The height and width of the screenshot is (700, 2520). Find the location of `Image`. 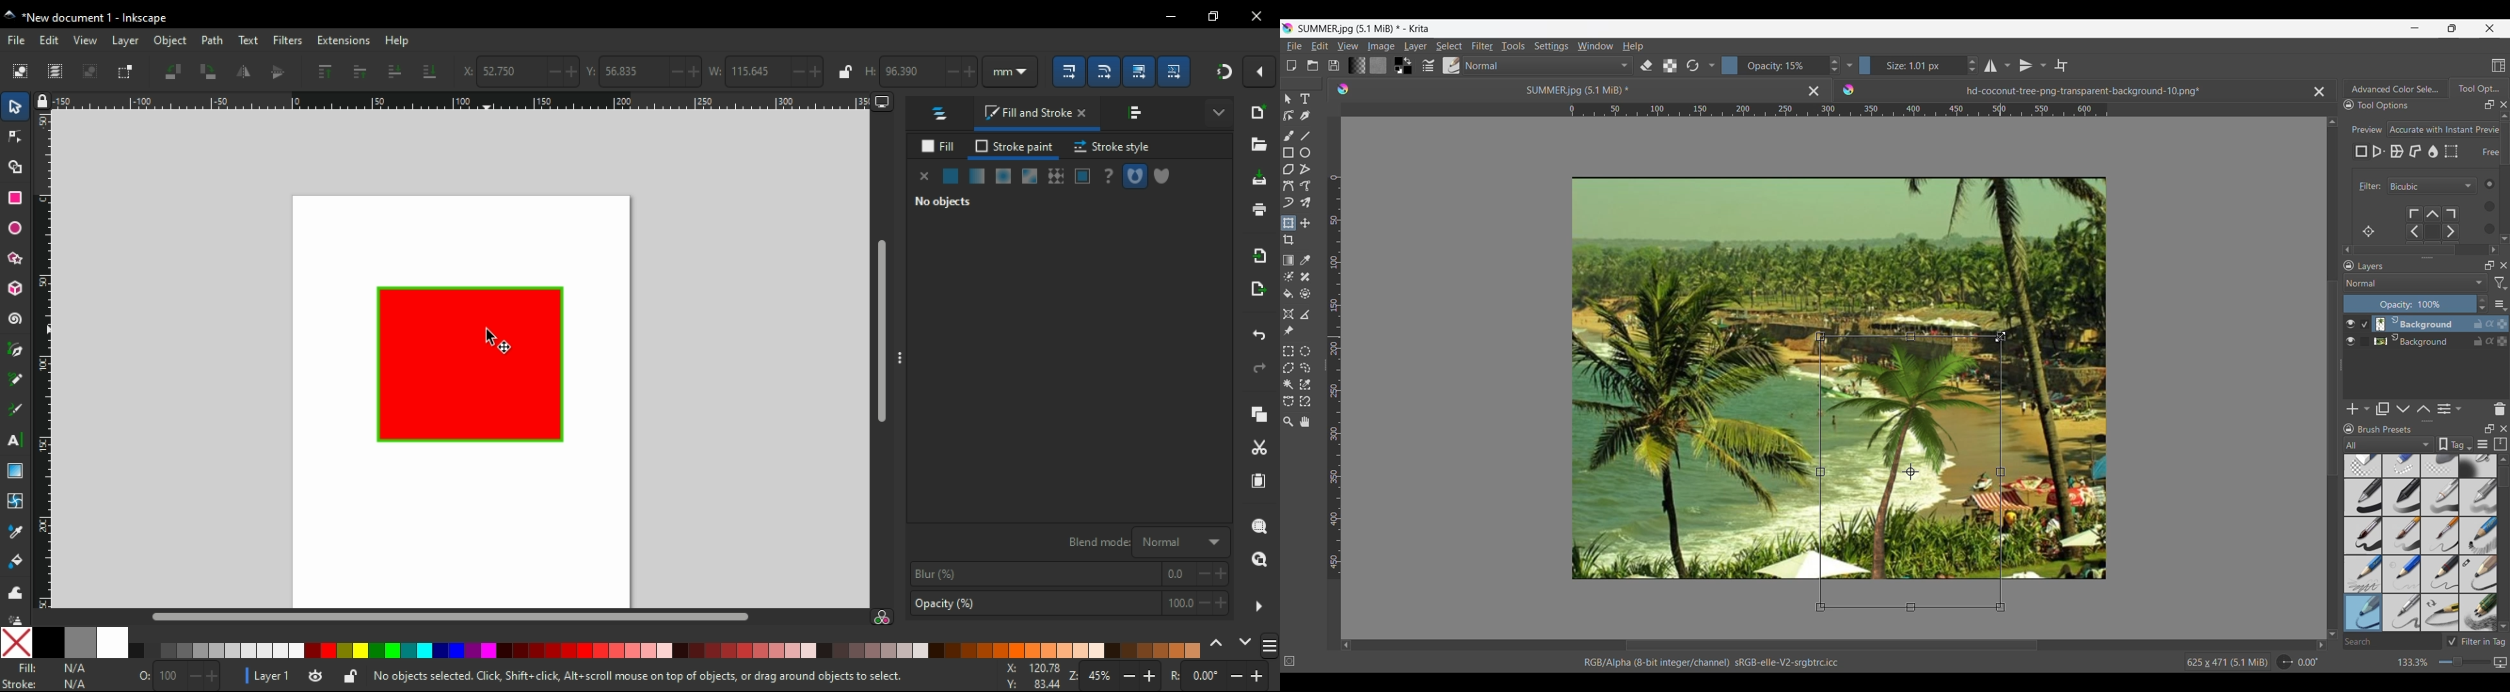

Image is located at coordinates (1381, 46).